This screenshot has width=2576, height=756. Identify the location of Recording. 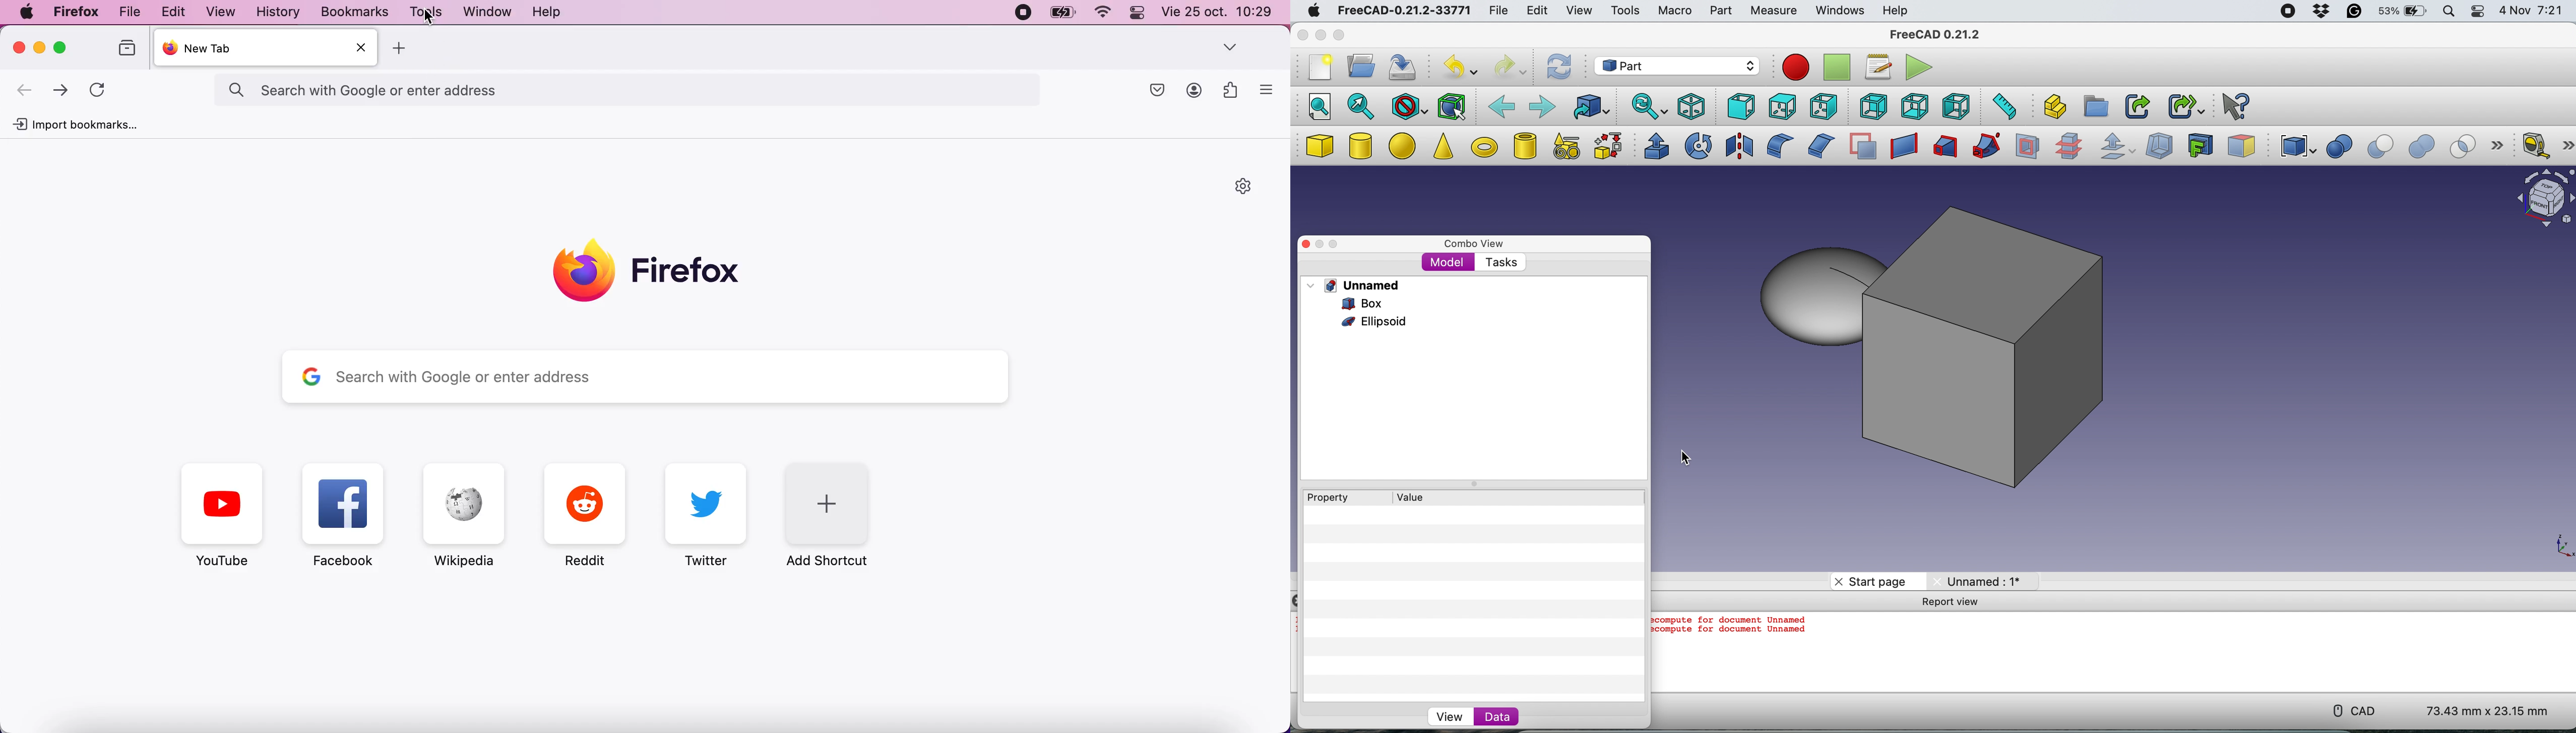
(1024, 13).